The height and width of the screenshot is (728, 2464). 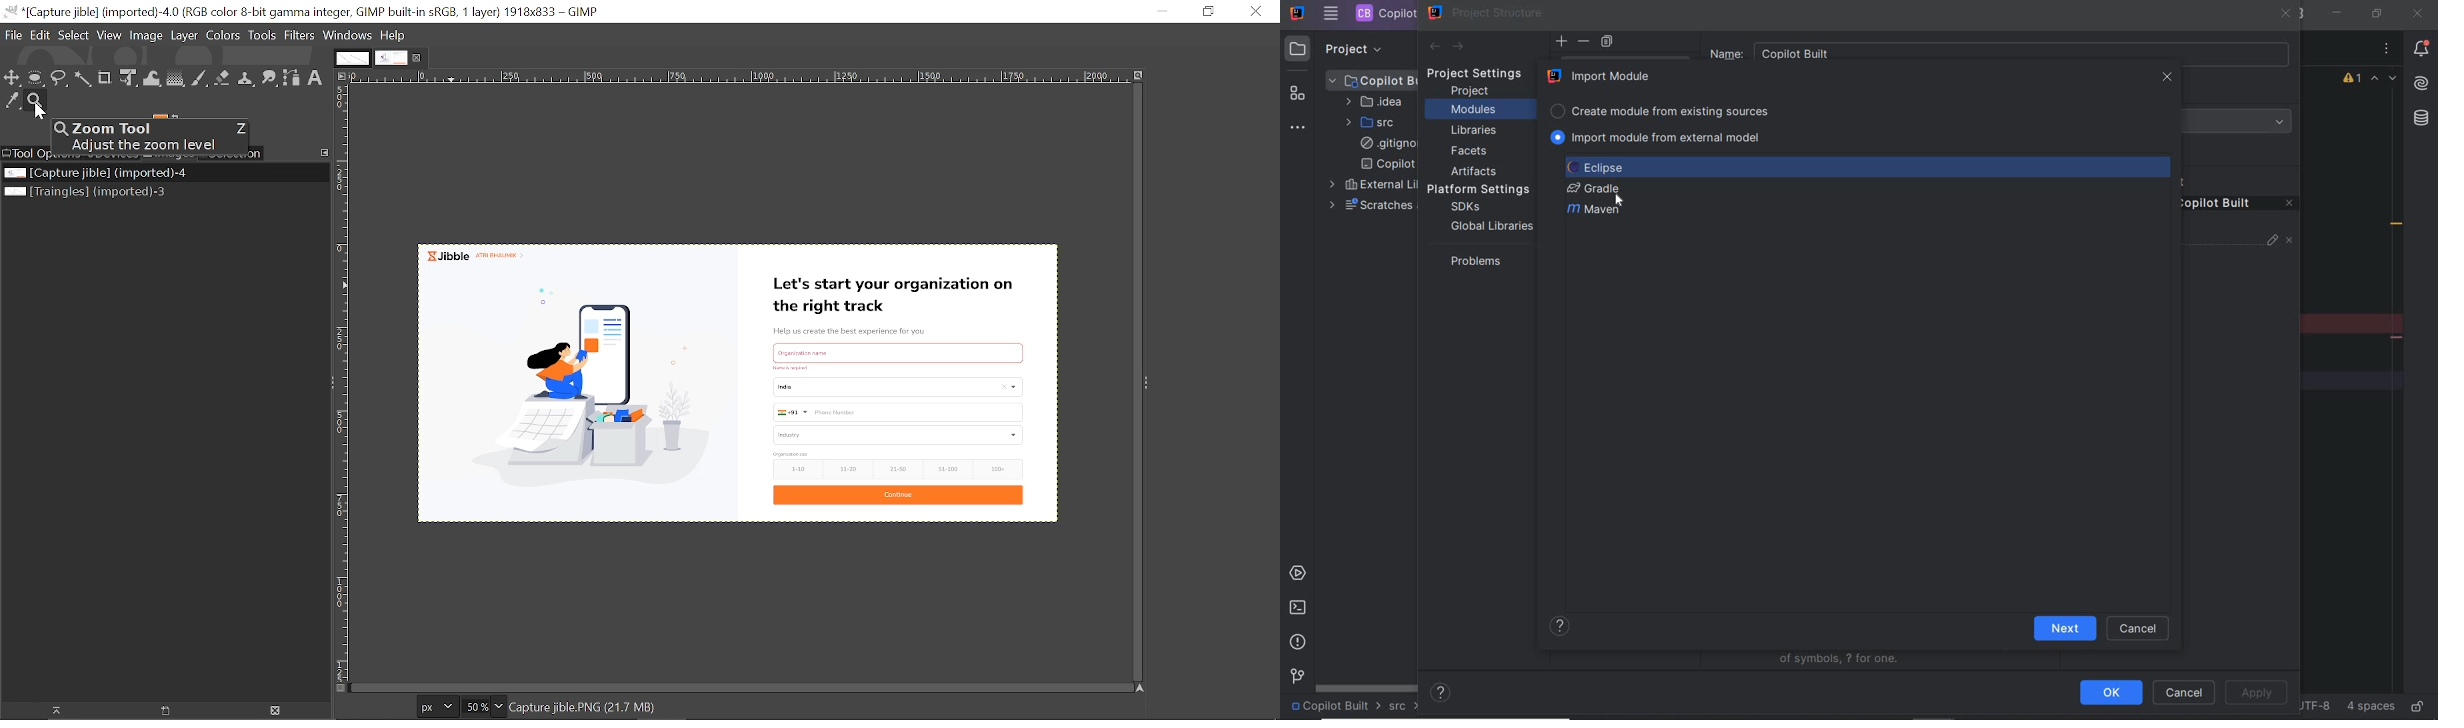 I want to click on options, so click(x=2388, y=50).